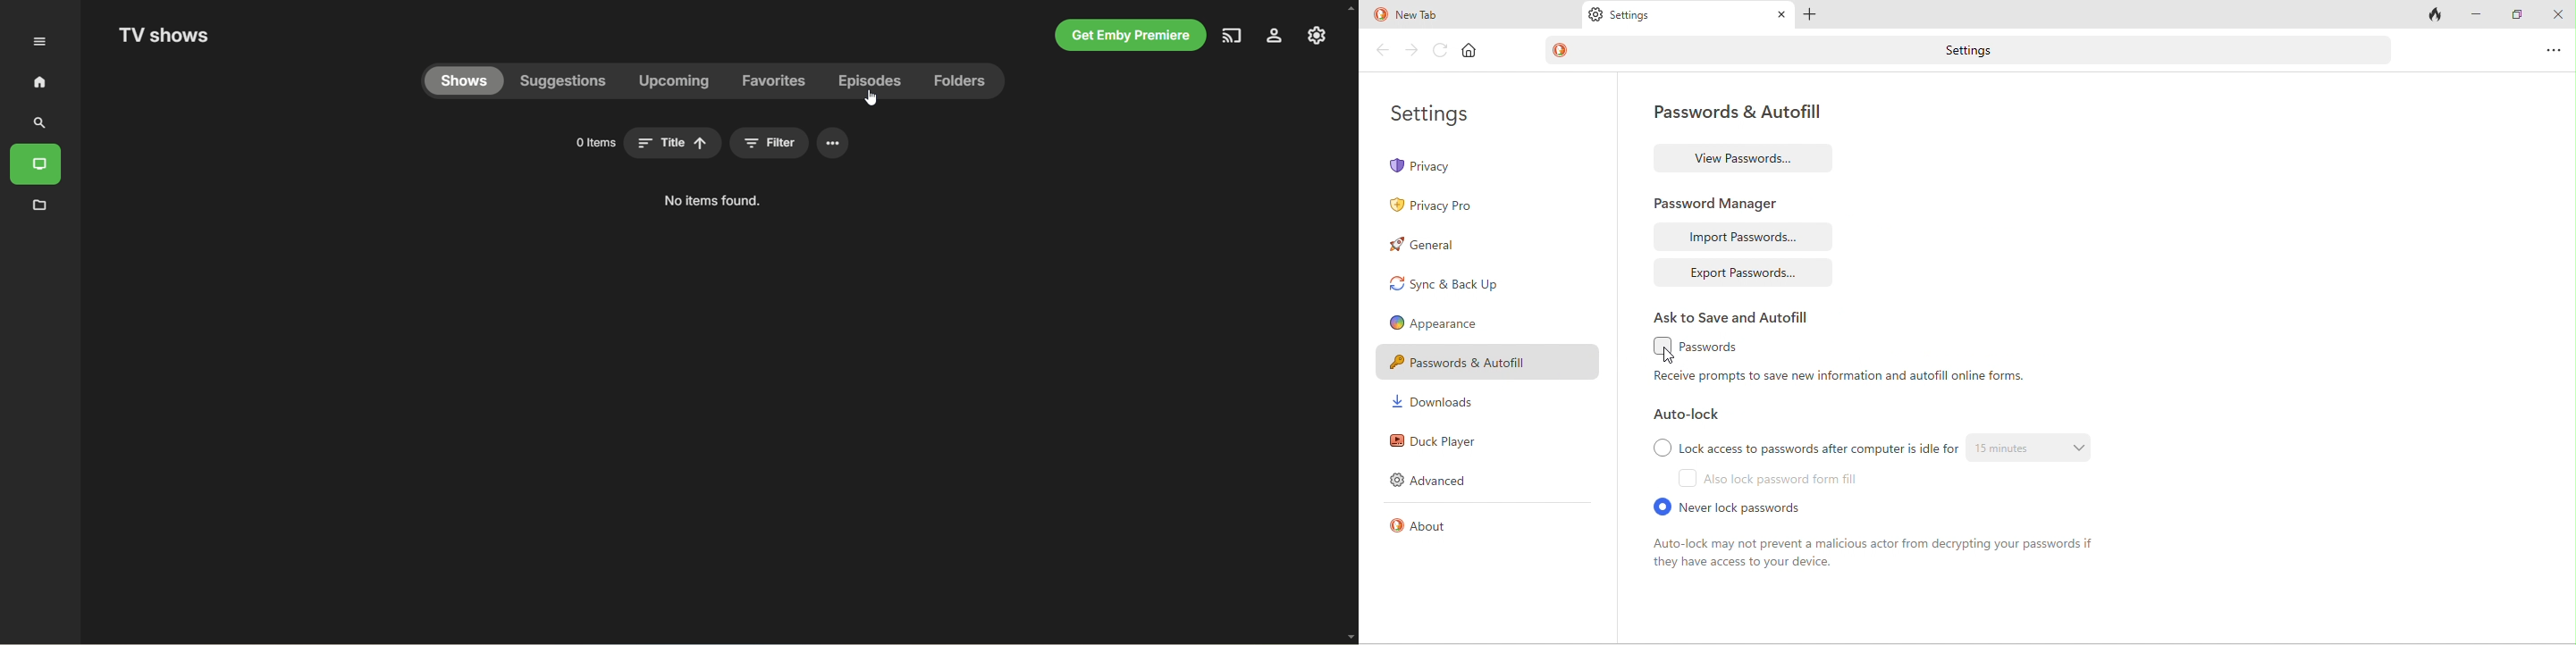 The image size is (2576, 672). What do you see at coordinates (1439, 49) in the screenshot?
I see `reload` at bounding box center [1439, 49].